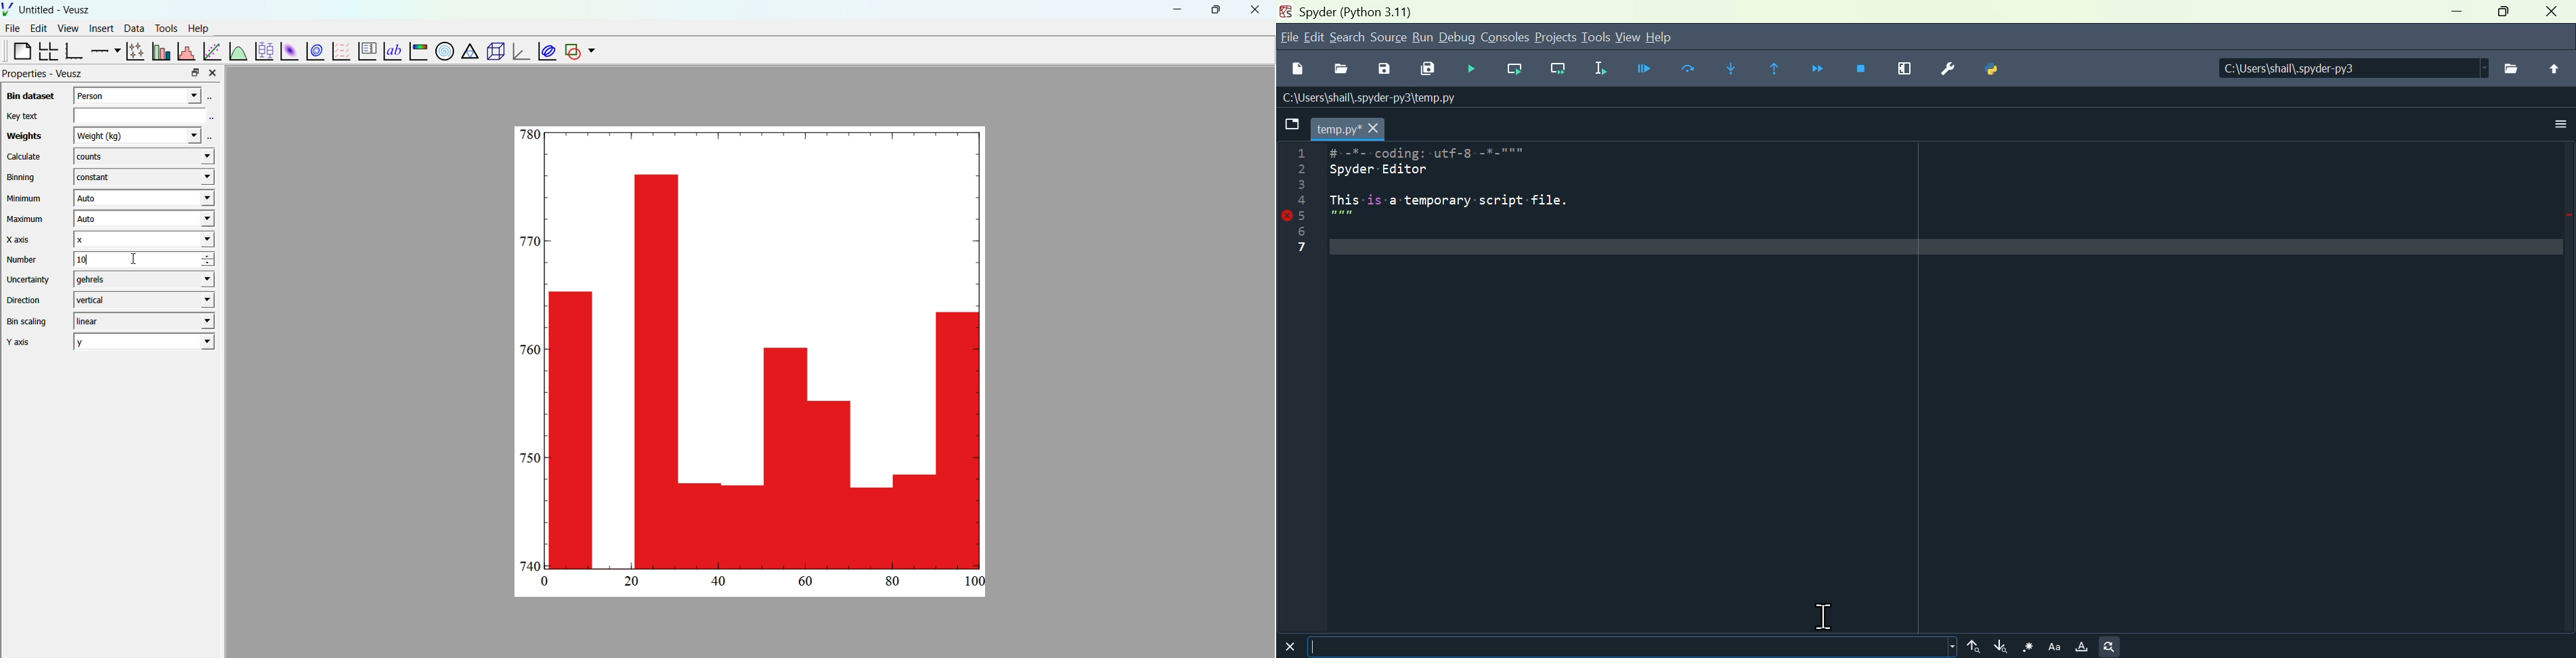 The width and height of the screenshot is (2576, 672). Describe the element at coordinates (24, 158) in the screenshot. I see `Calculate` at that location.